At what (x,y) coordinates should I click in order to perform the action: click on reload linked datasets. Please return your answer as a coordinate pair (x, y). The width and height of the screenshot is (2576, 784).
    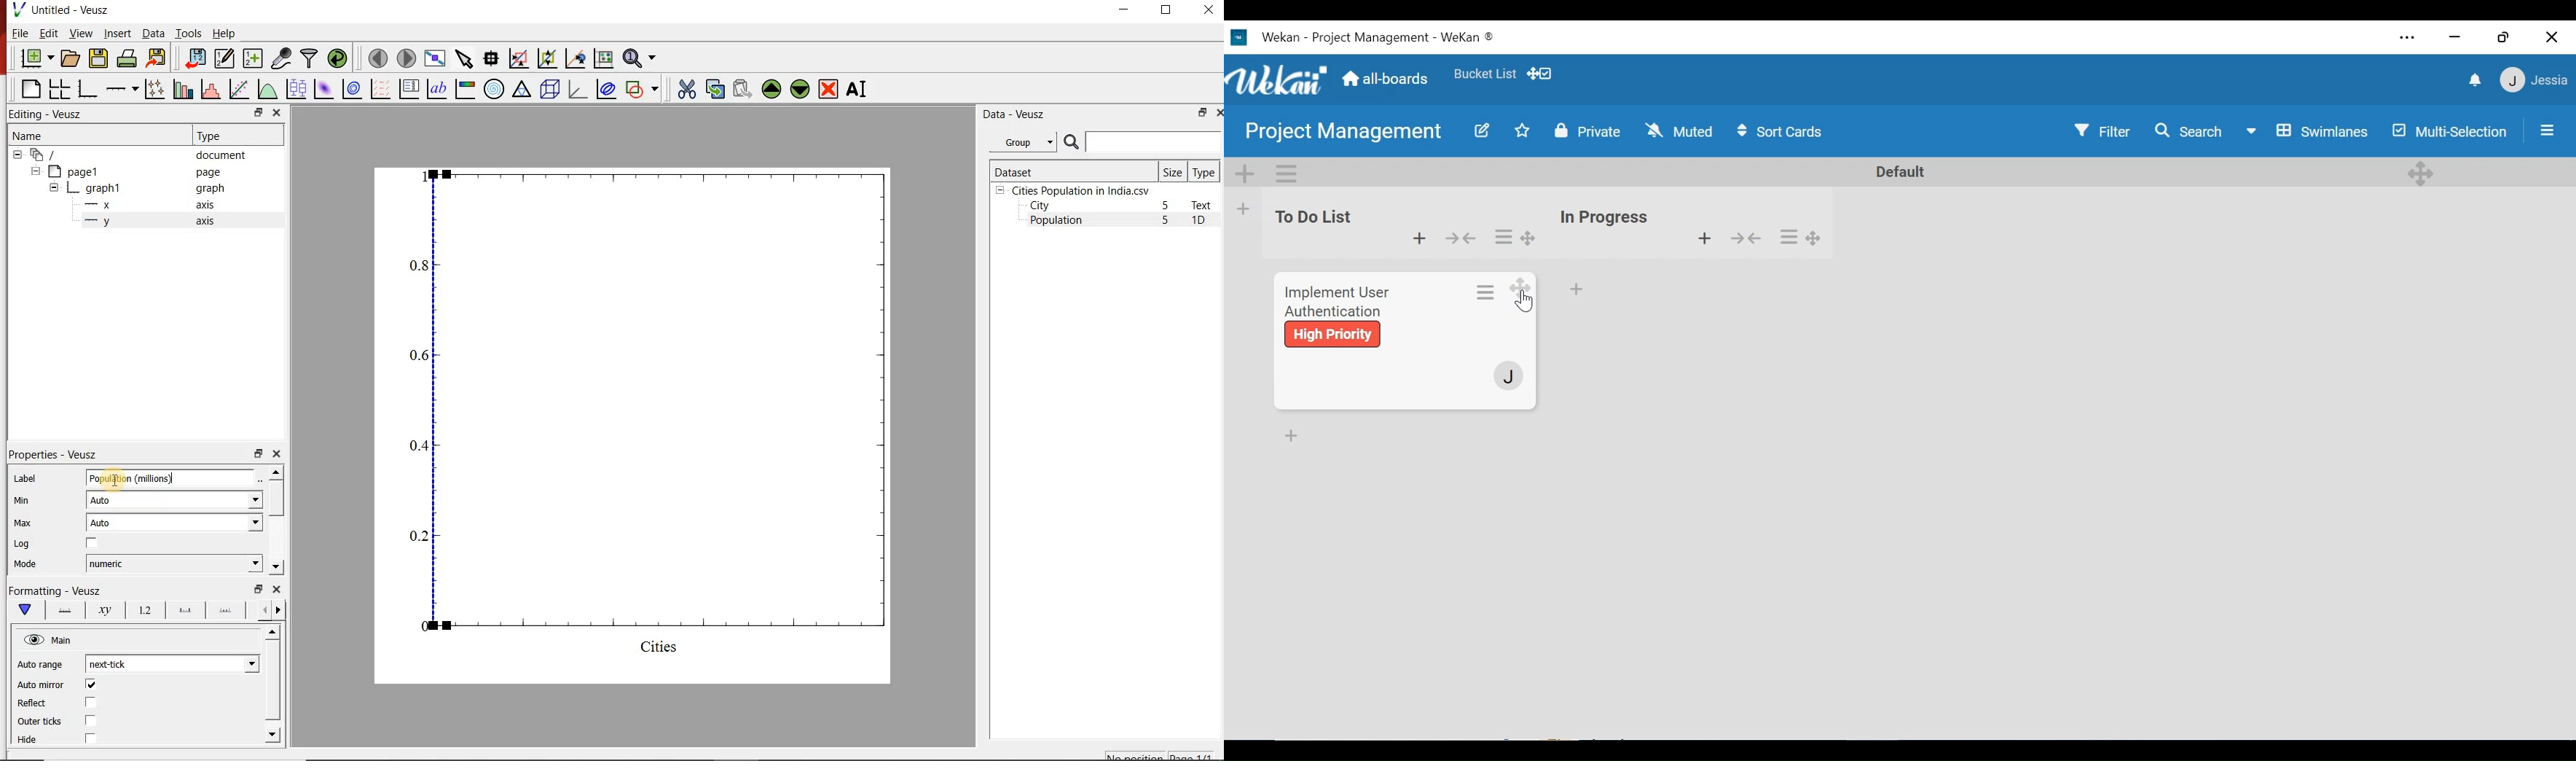
    Looking at the image, I should click on (337, 58).